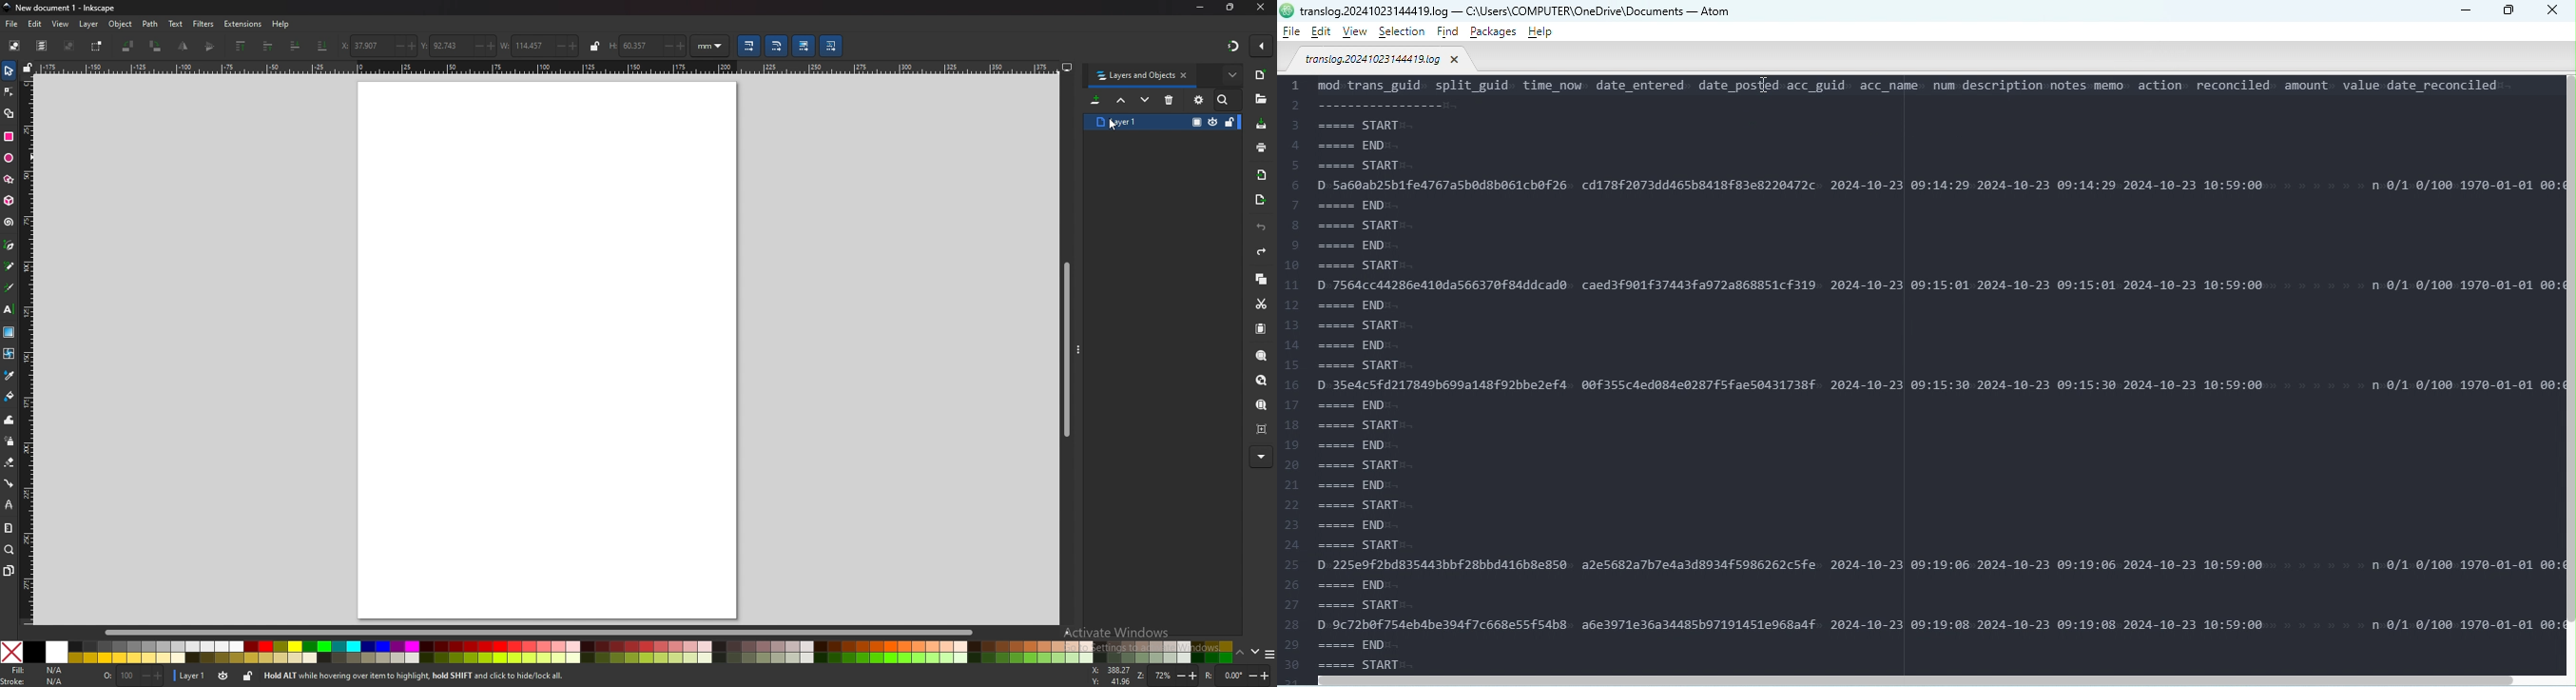 This screenshot has height=700, width=2576. What do you see at coordinates (548, 67) in the screenshot?
I see `horizontal scale` at bounding box center [548, 67].